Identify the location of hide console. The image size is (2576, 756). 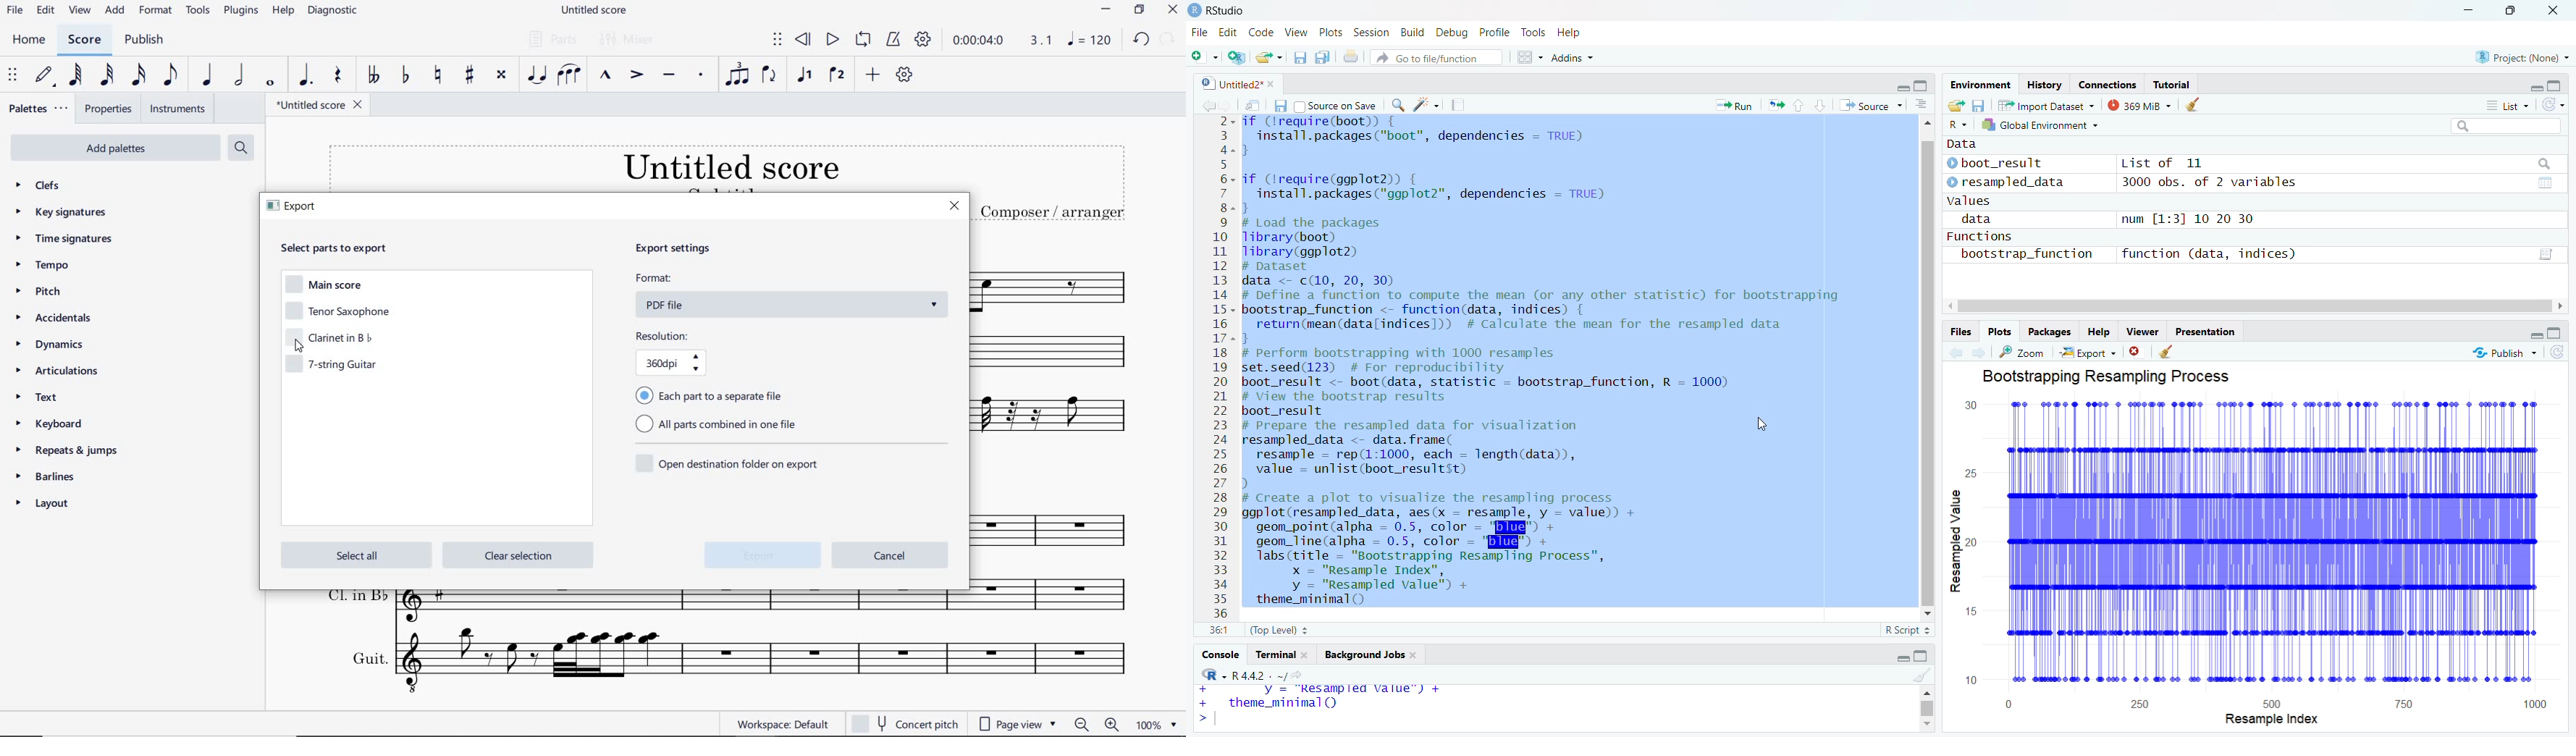
(2556, 333).